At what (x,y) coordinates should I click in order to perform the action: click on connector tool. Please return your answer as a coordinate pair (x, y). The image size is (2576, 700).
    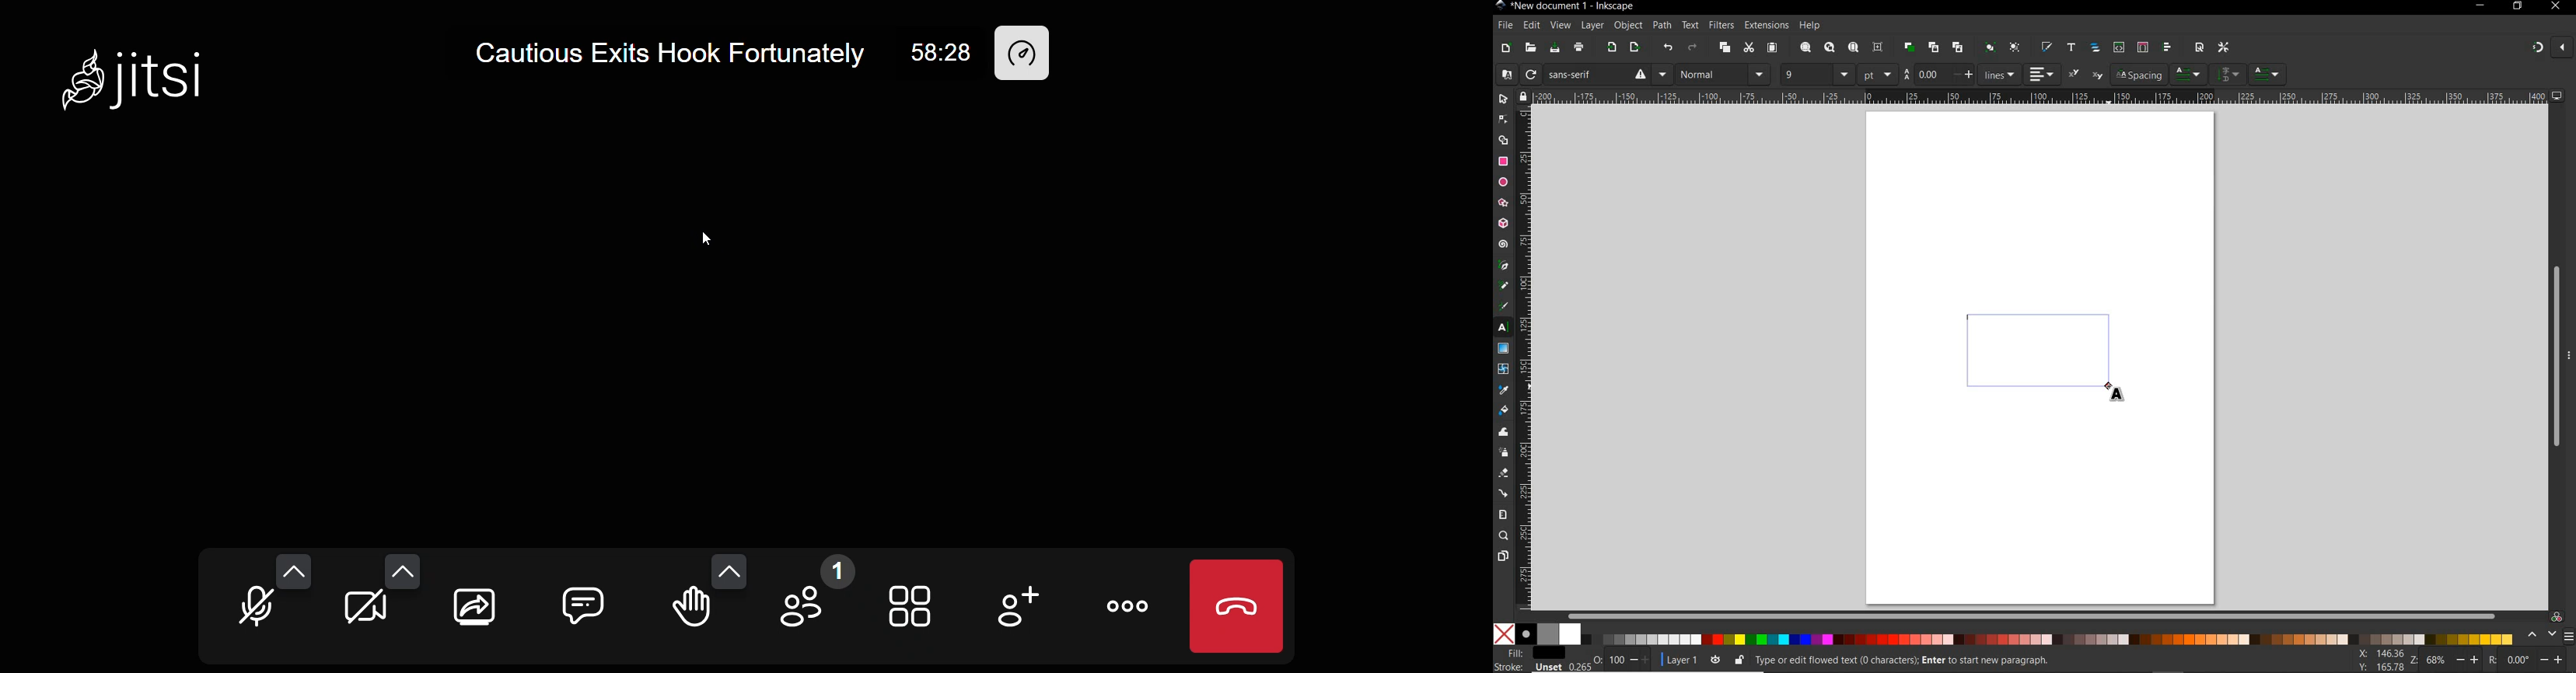
    Looking at the image, I should click on (1504, 494).